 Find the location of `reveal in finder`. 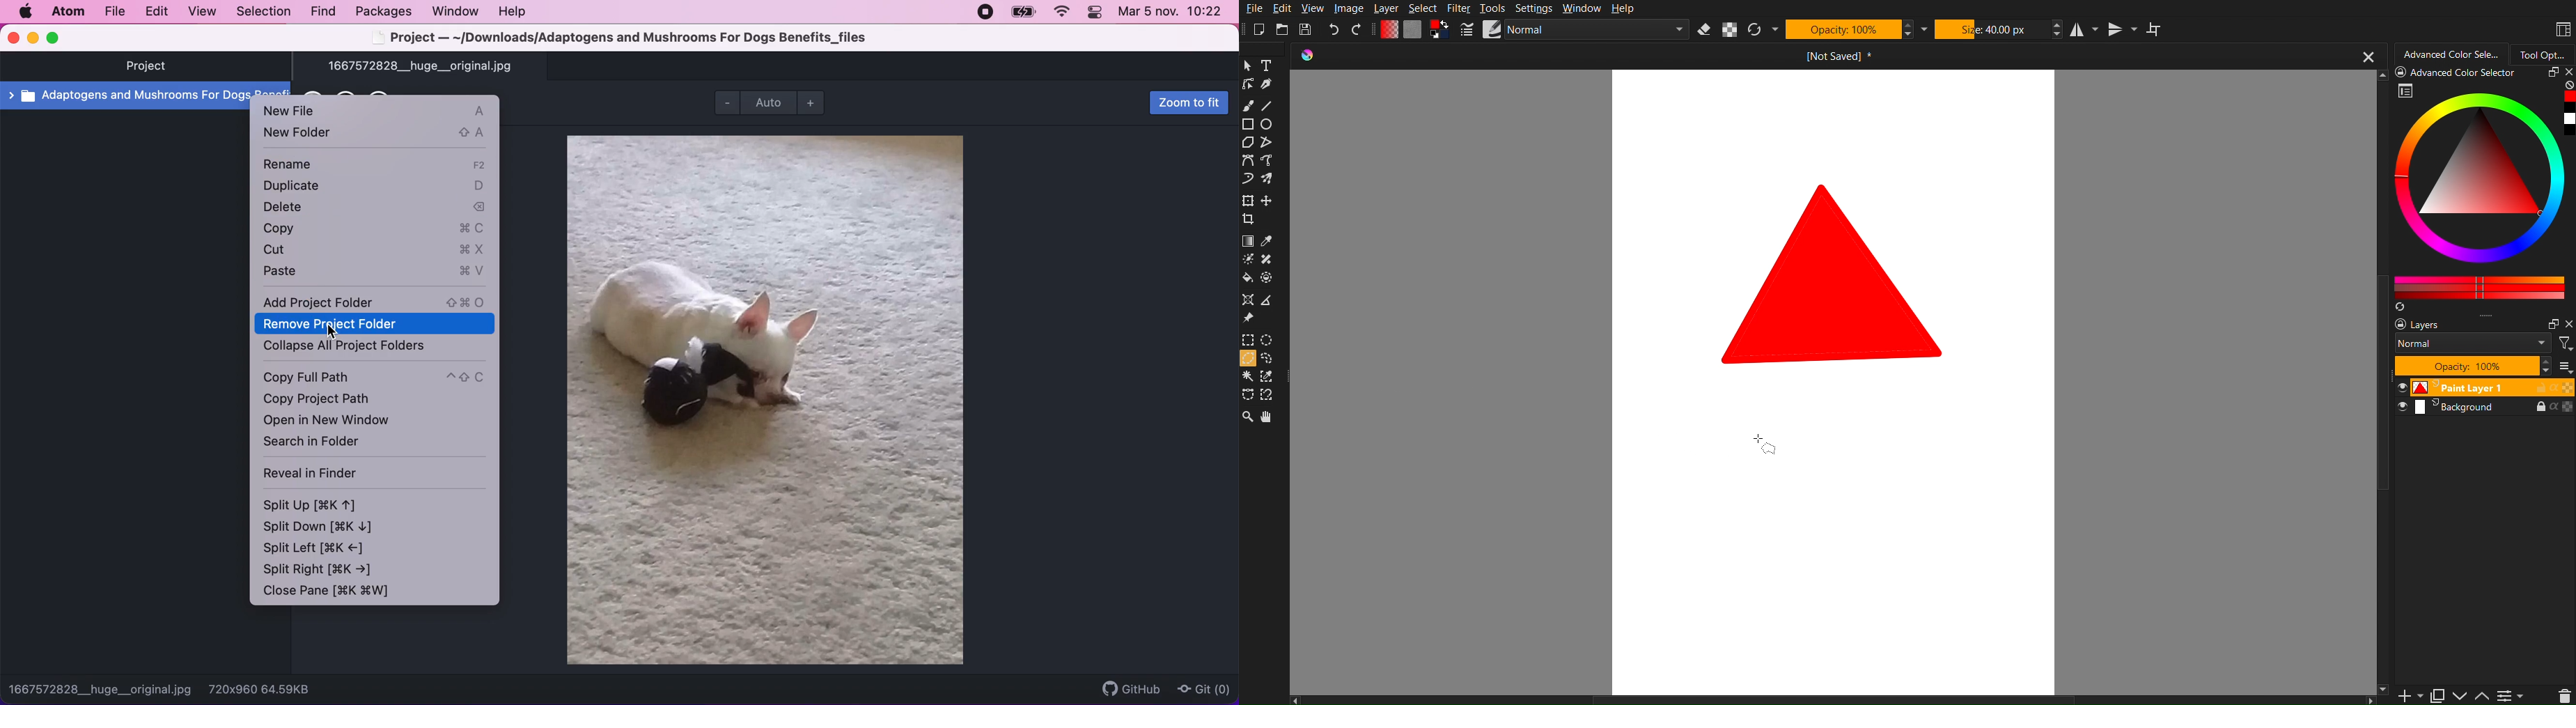

reveal in finder is located at coordinates (318, 473).